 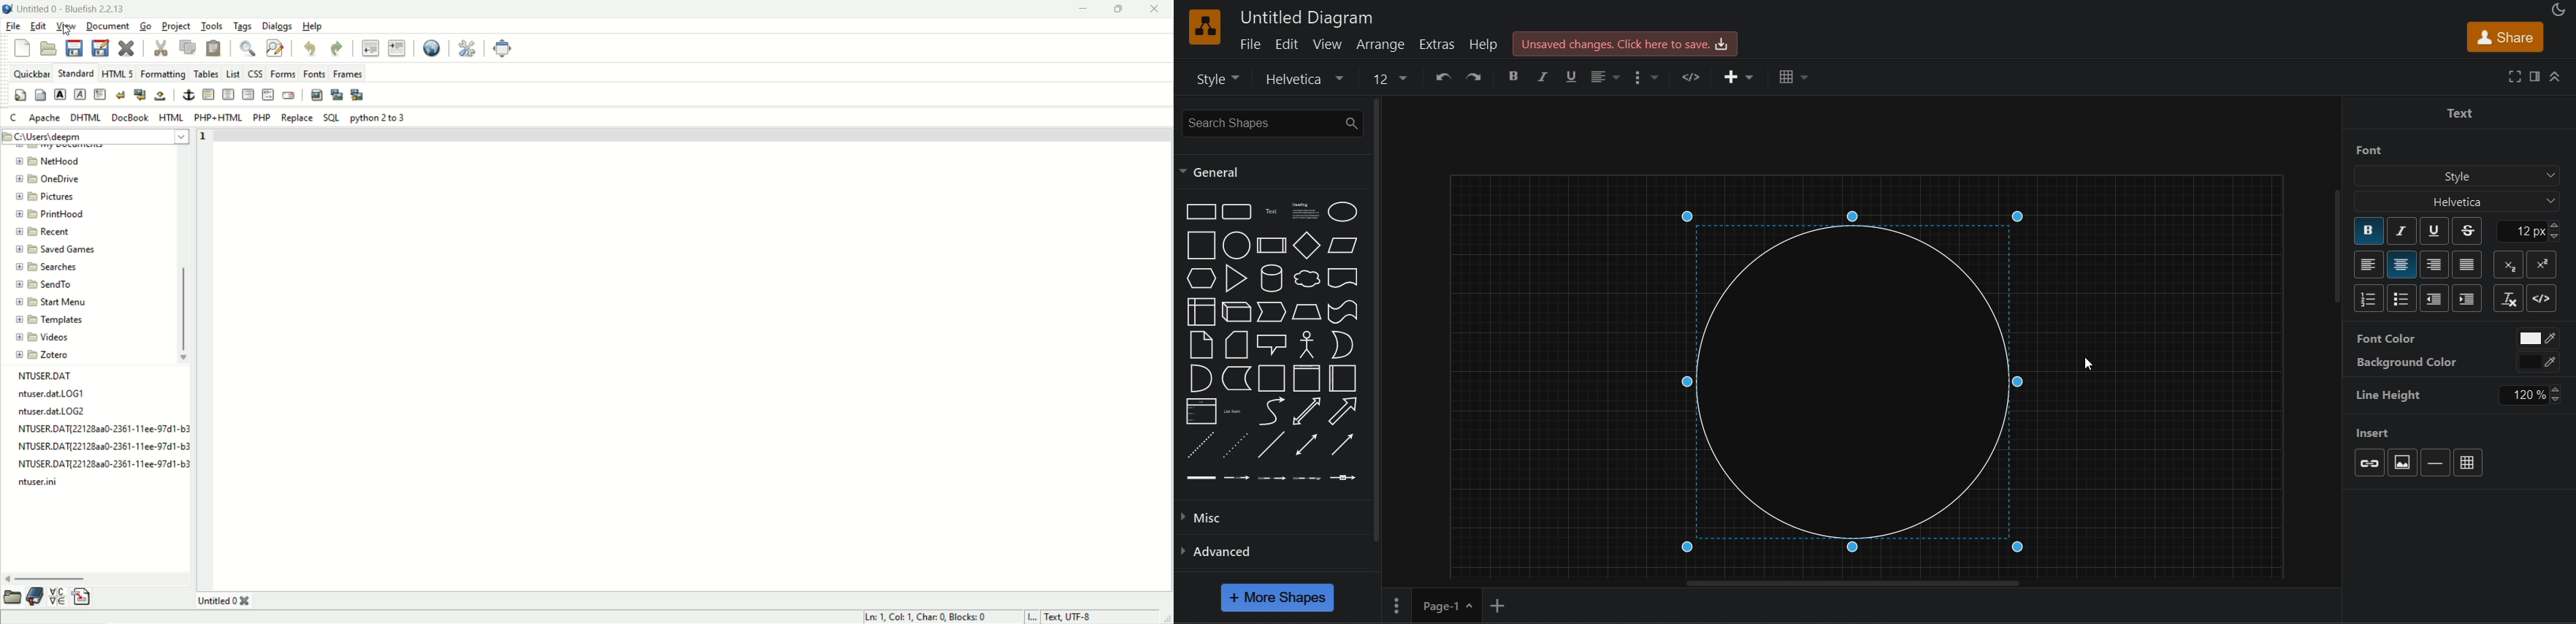 I want to click on cloud, so click(x=1308, y=278).